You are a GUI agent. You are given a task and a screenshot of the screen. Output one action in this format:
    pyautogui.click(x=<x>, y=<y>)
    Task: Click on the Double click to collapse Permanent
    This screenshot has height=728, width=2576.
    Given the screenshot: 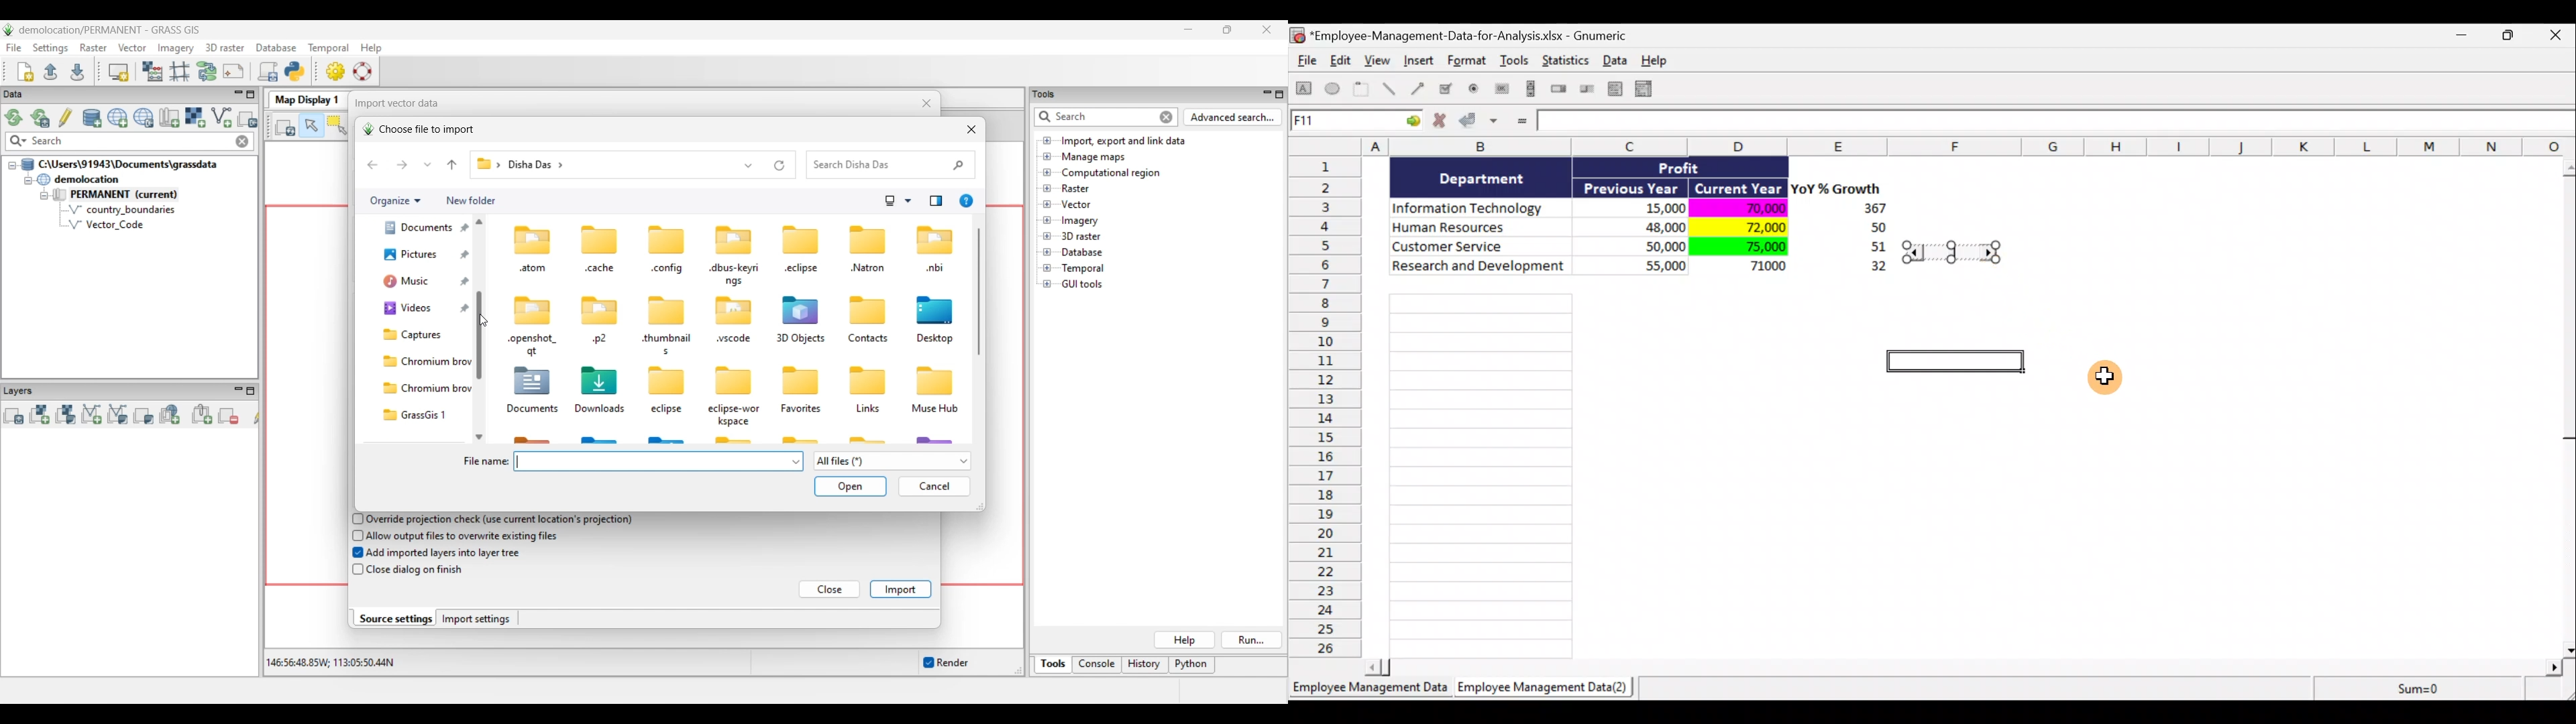 What is the action you would take?
    pyautogui.click(x=133, y=195)
    